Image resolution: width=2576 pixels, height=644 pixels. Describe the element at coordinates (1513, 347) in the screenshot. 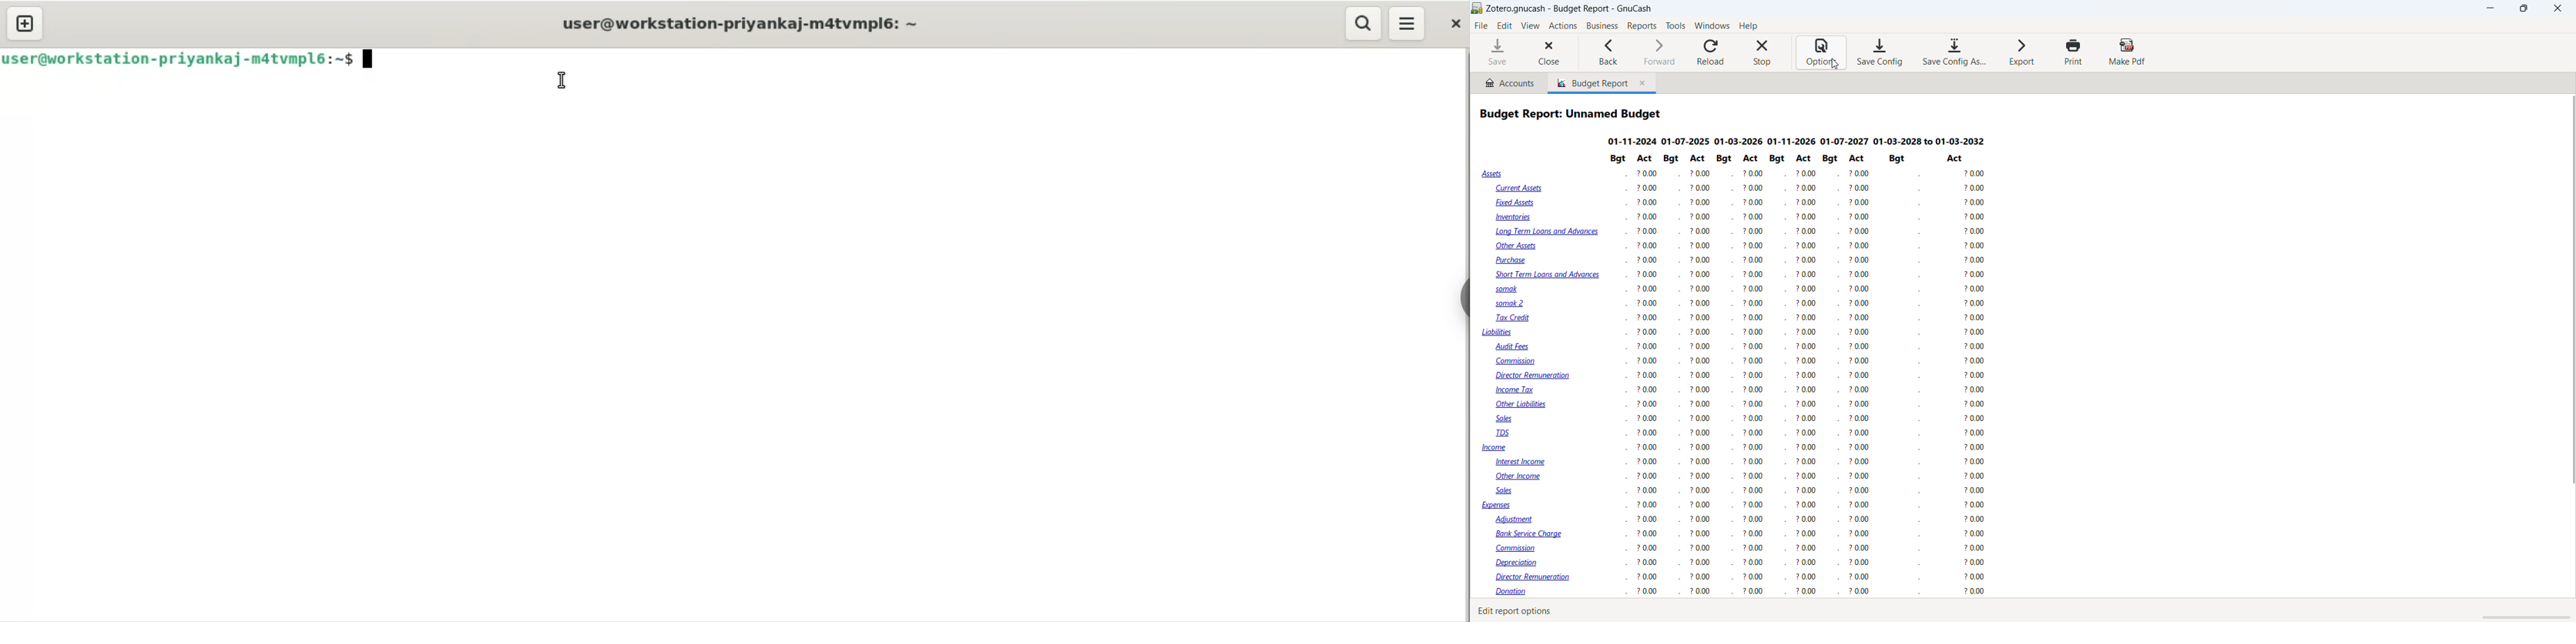

I see `Audit Fees` at that location.